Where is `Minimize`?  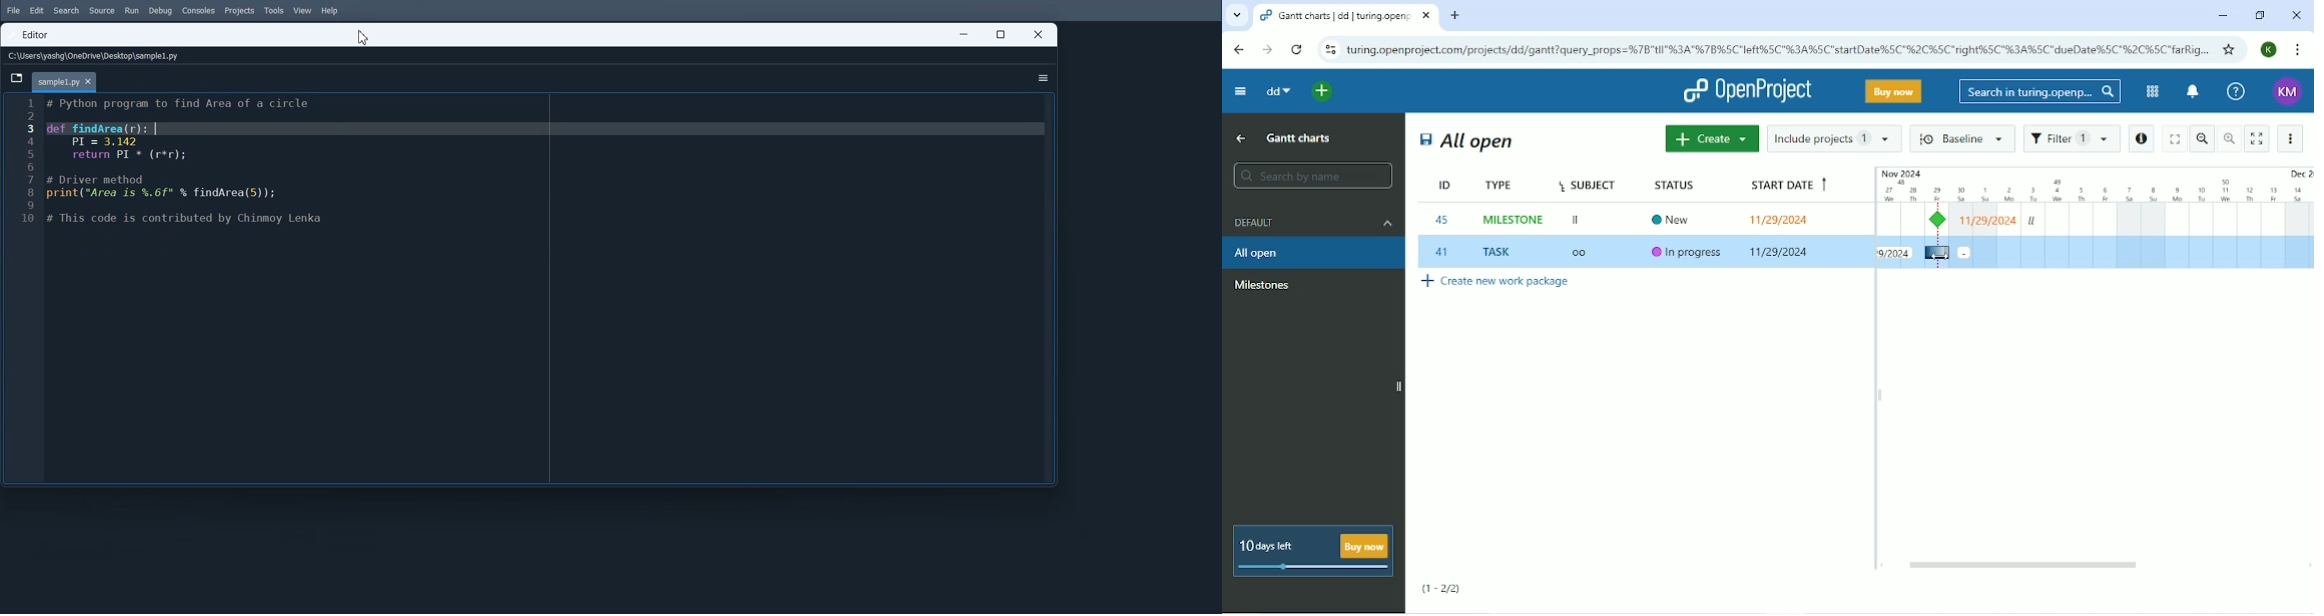 Minimize is located at coordinates (959, 36).